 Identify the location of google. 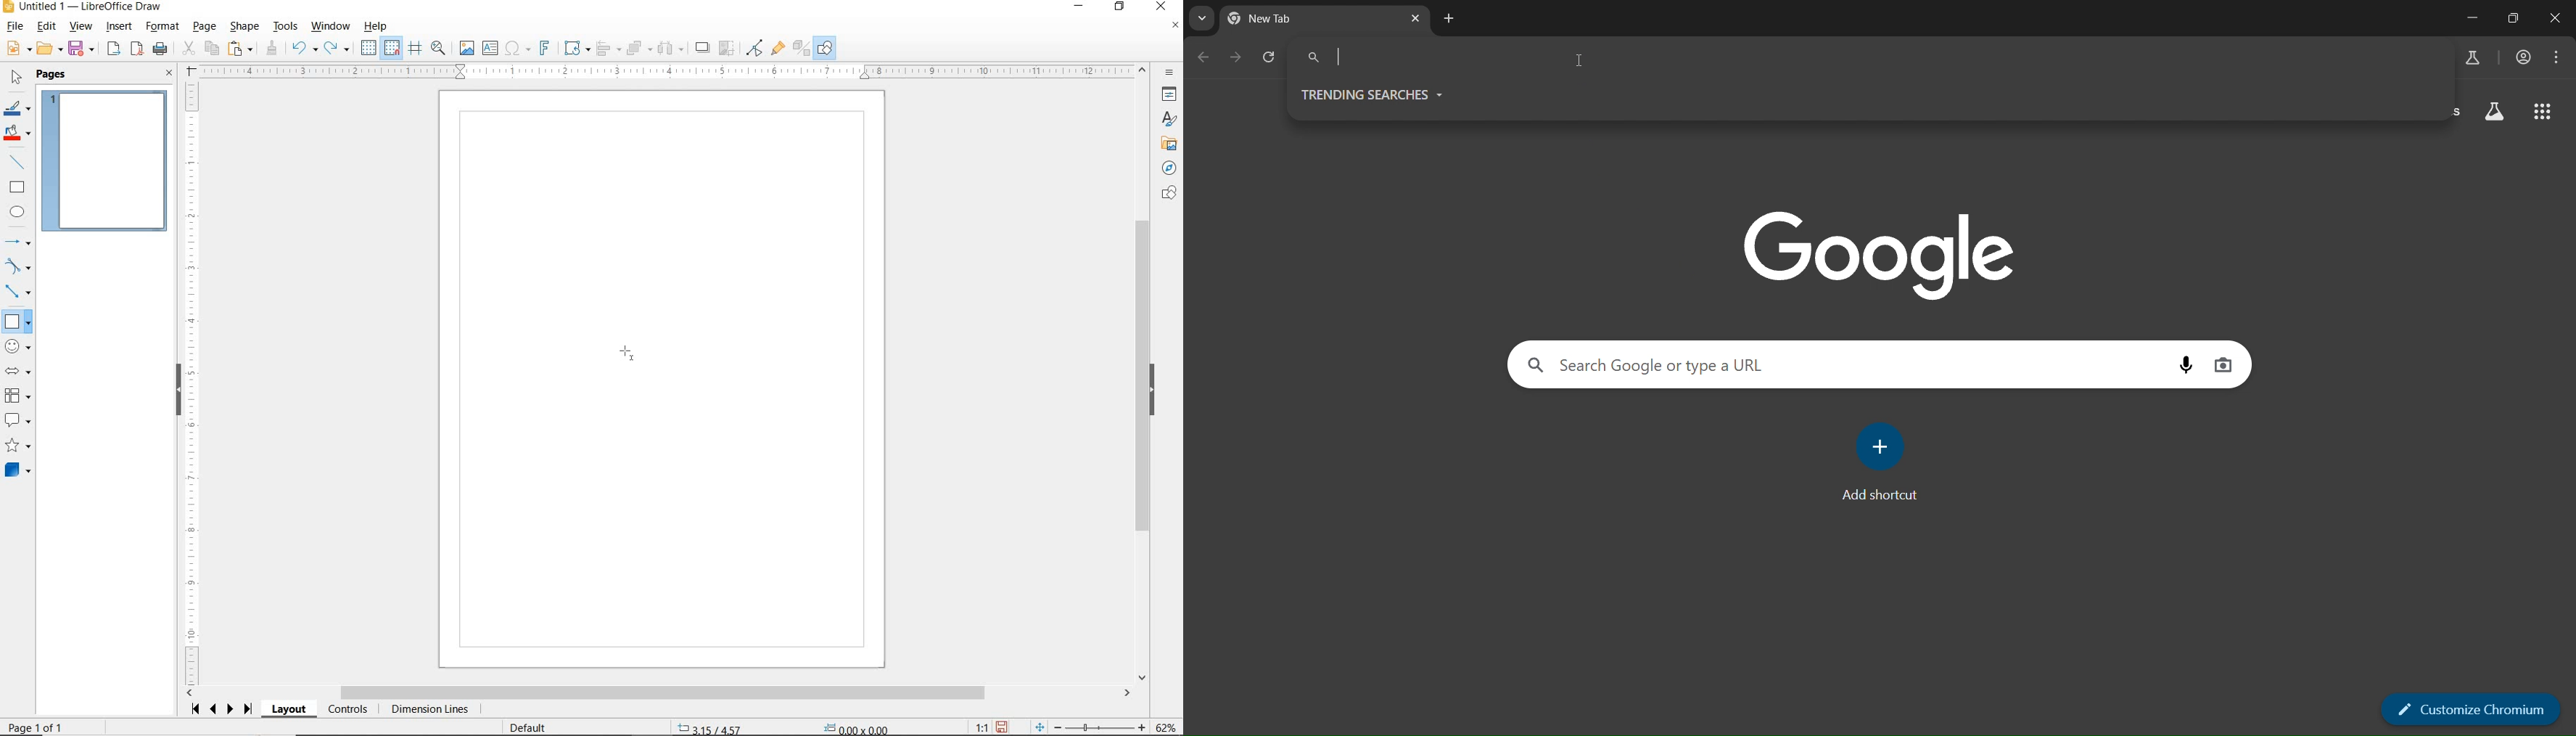
(1878, 255).